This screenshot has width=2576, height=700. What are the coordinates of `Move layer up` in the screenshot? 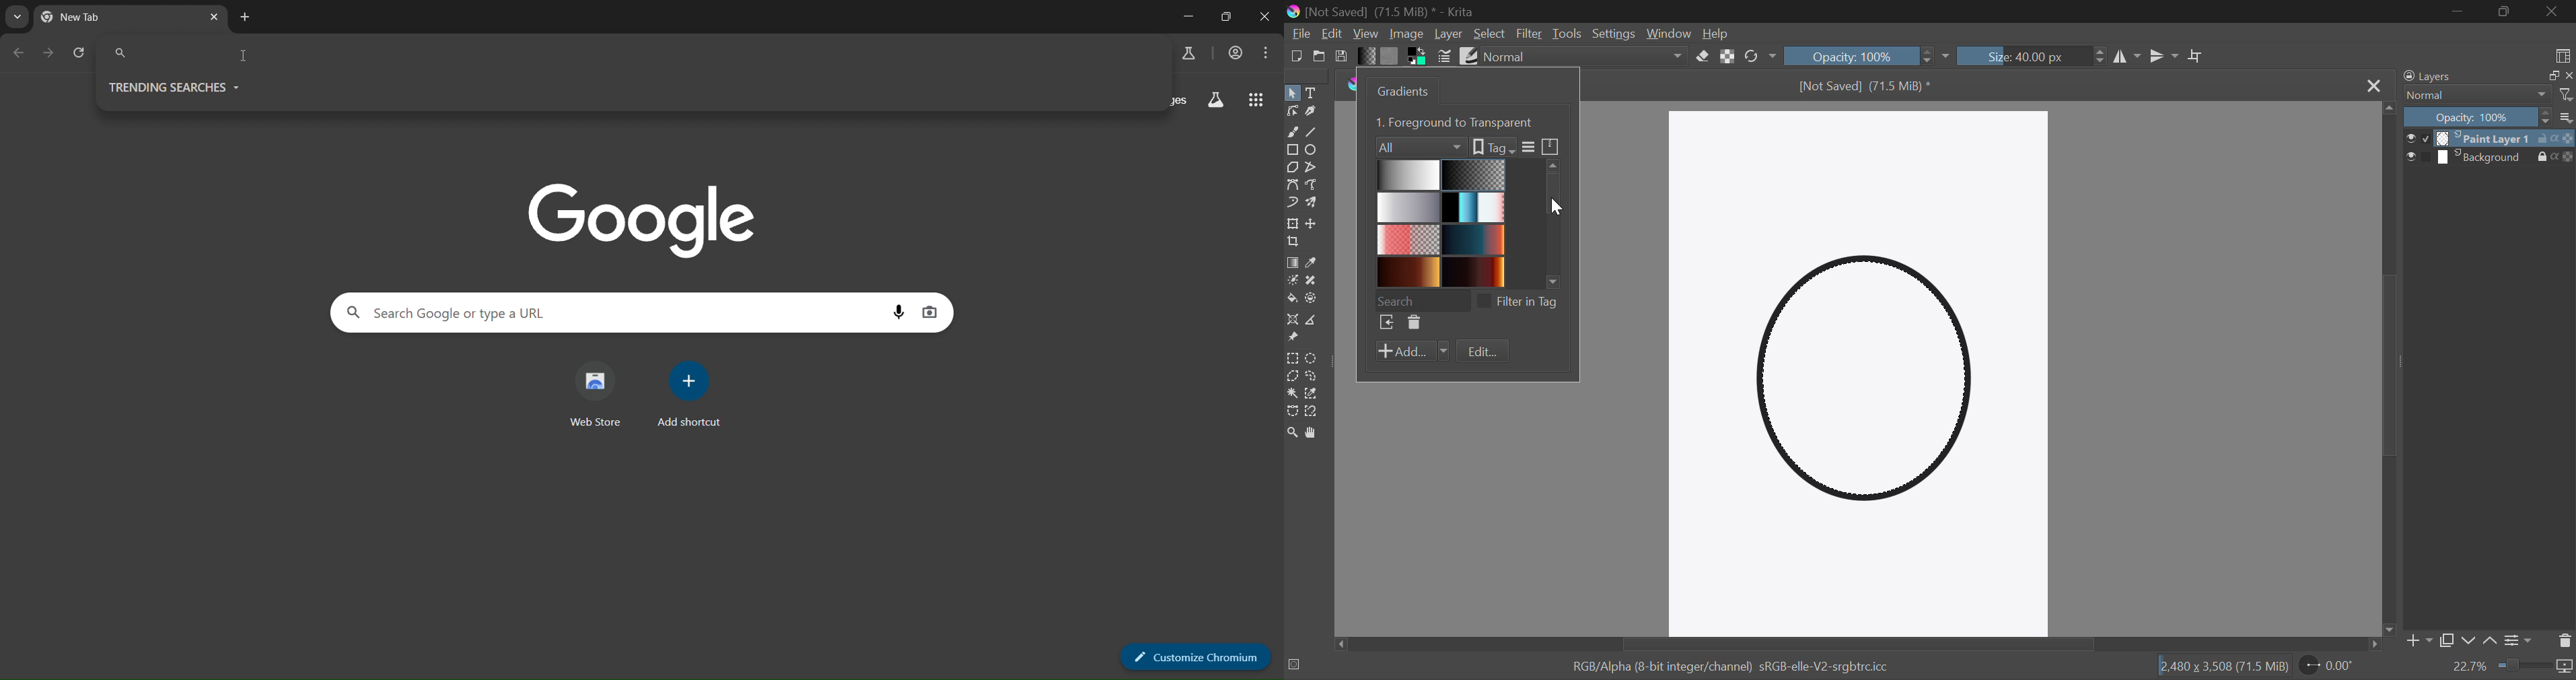 It's located at (2489, 641).